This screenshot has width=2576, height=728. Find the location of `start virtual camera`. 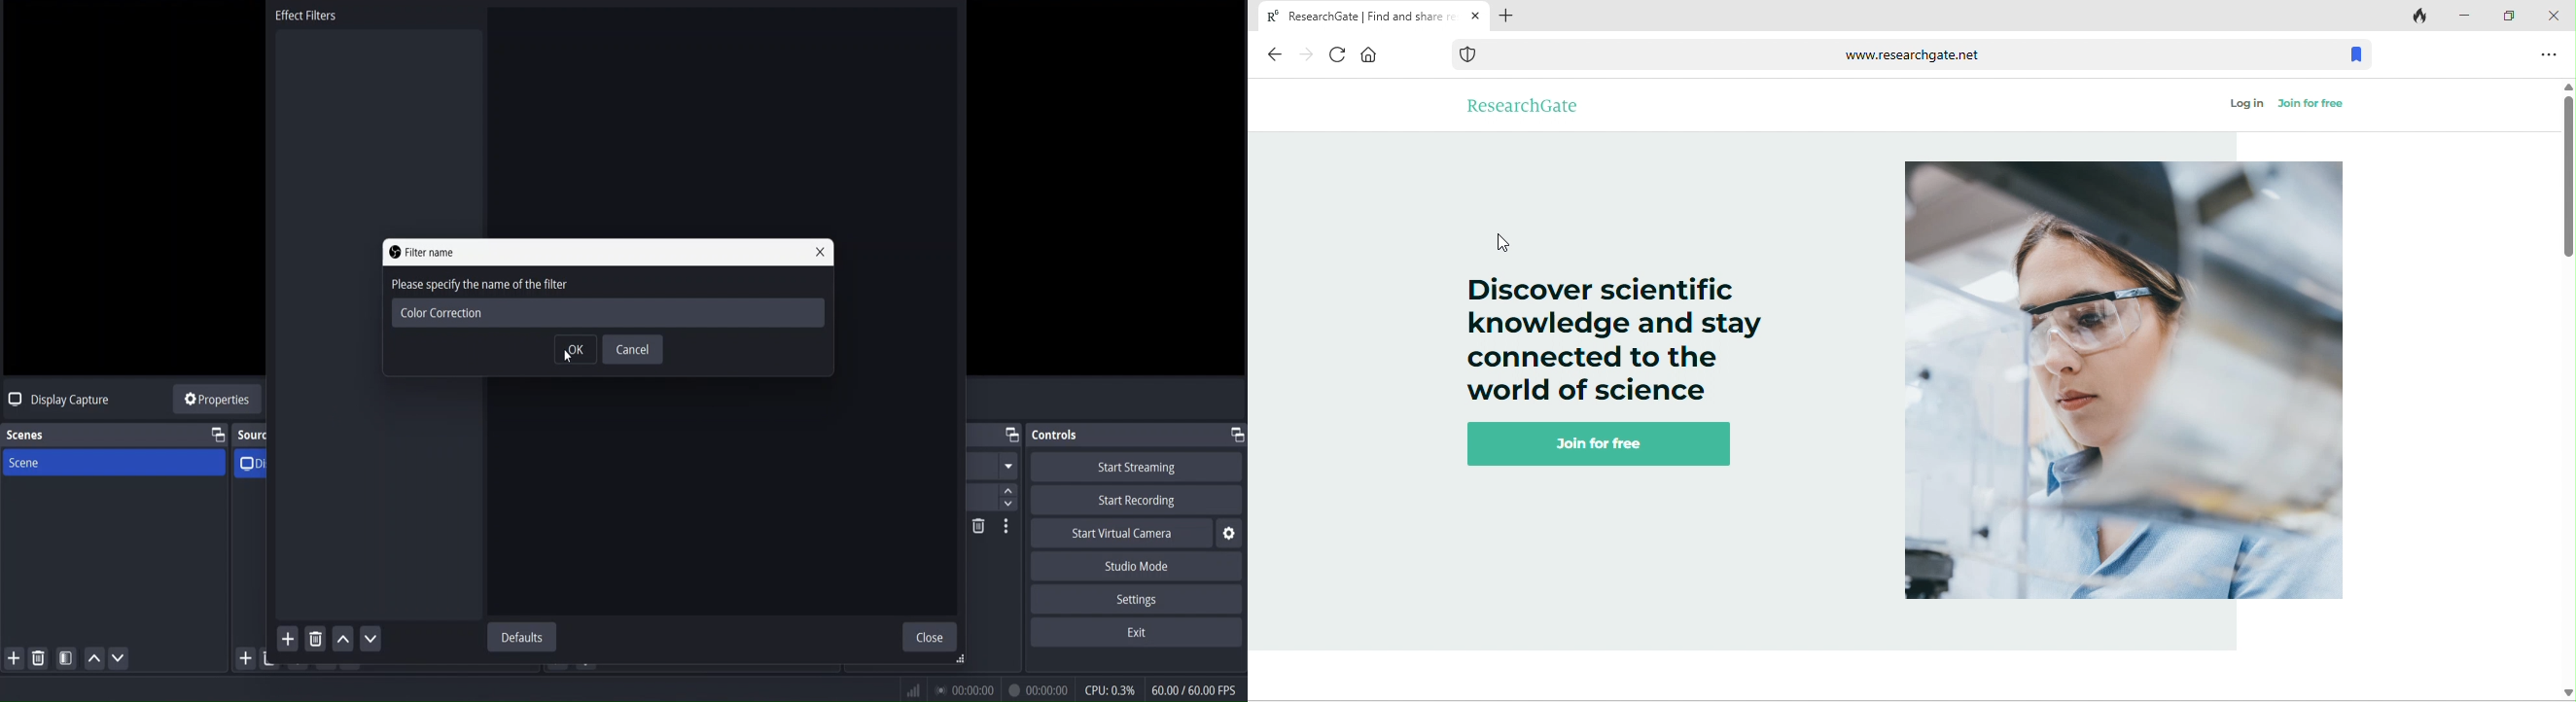

start virtual camera is located at coordinates (1123, 534).